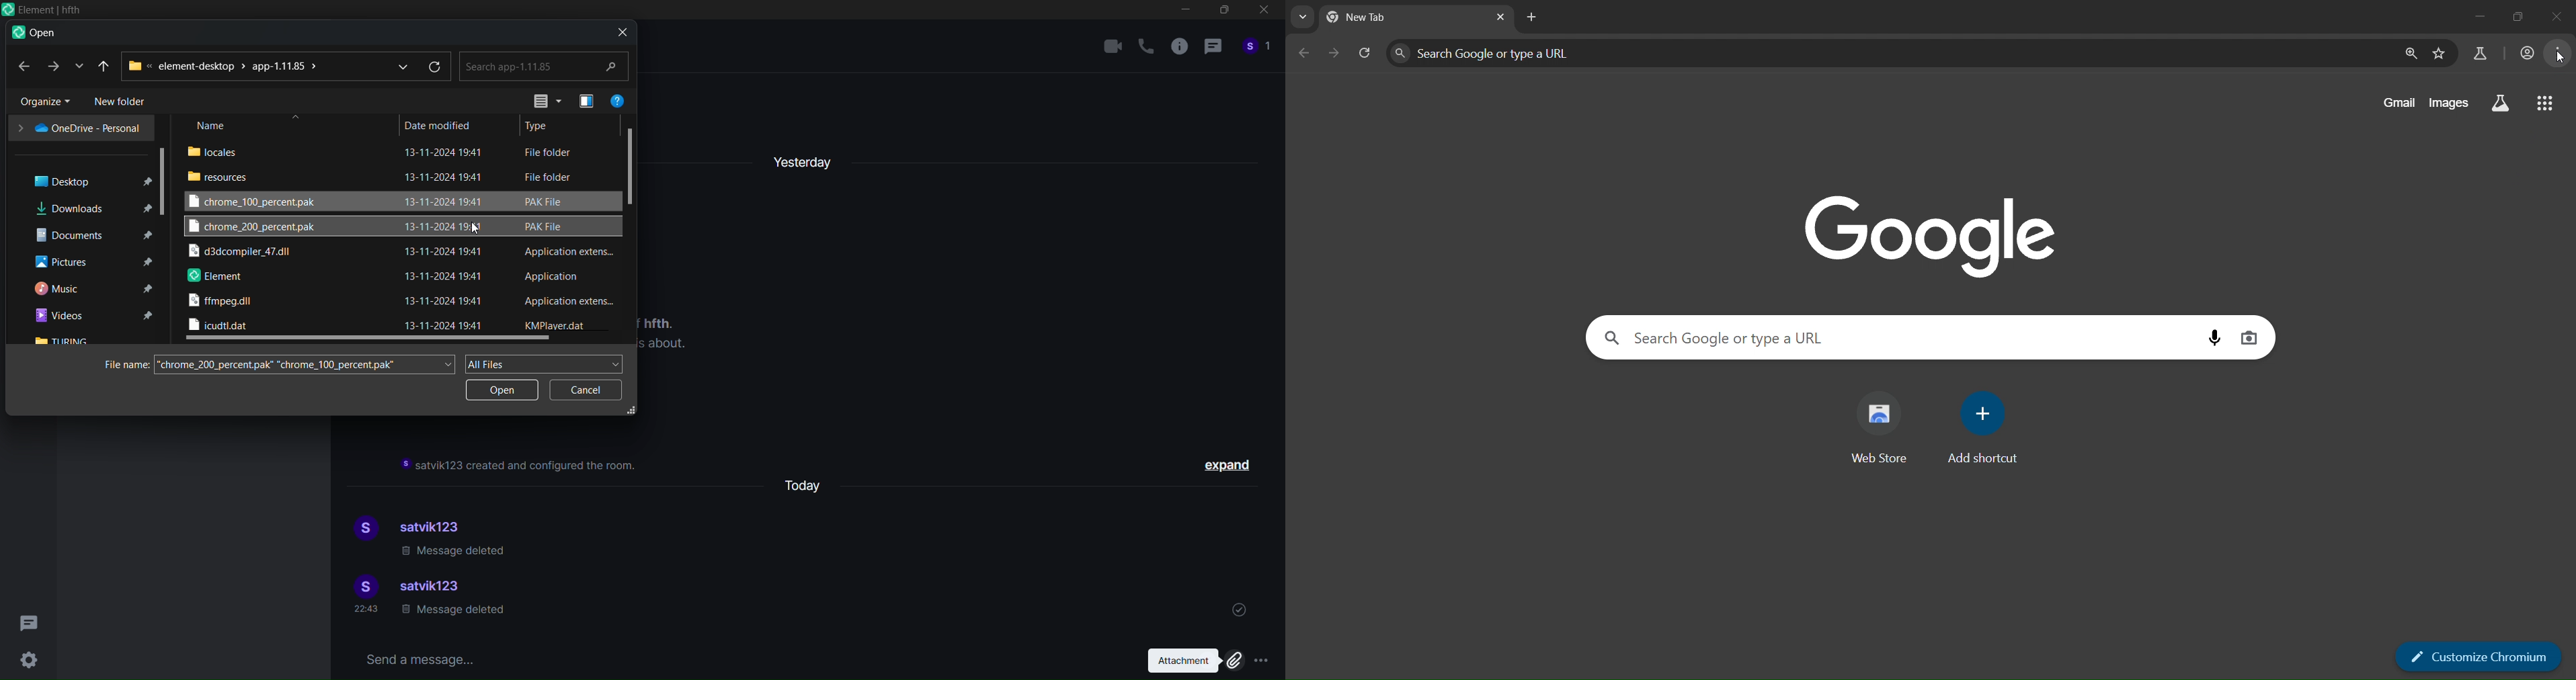  Describe the element at coordinates (1239, 608) in the screenshot. I see `sent` at that location.